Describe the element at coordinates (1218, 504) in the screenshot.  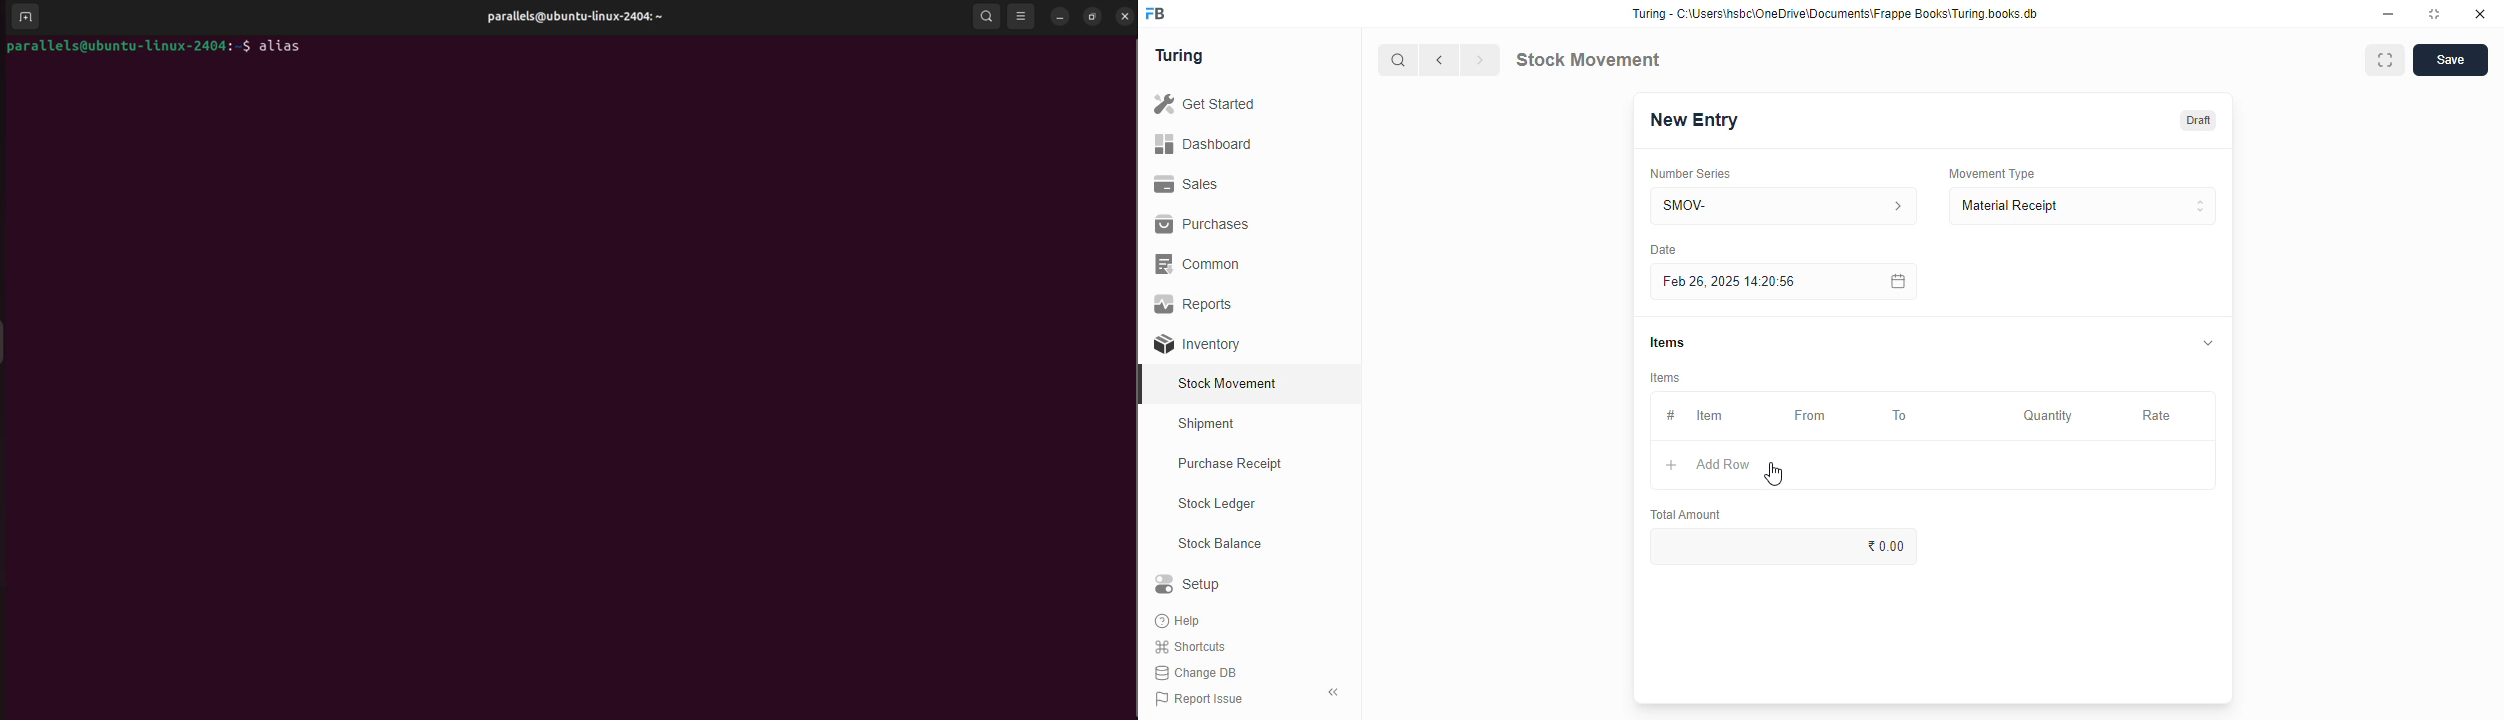
I see `stock ledger` at that location.